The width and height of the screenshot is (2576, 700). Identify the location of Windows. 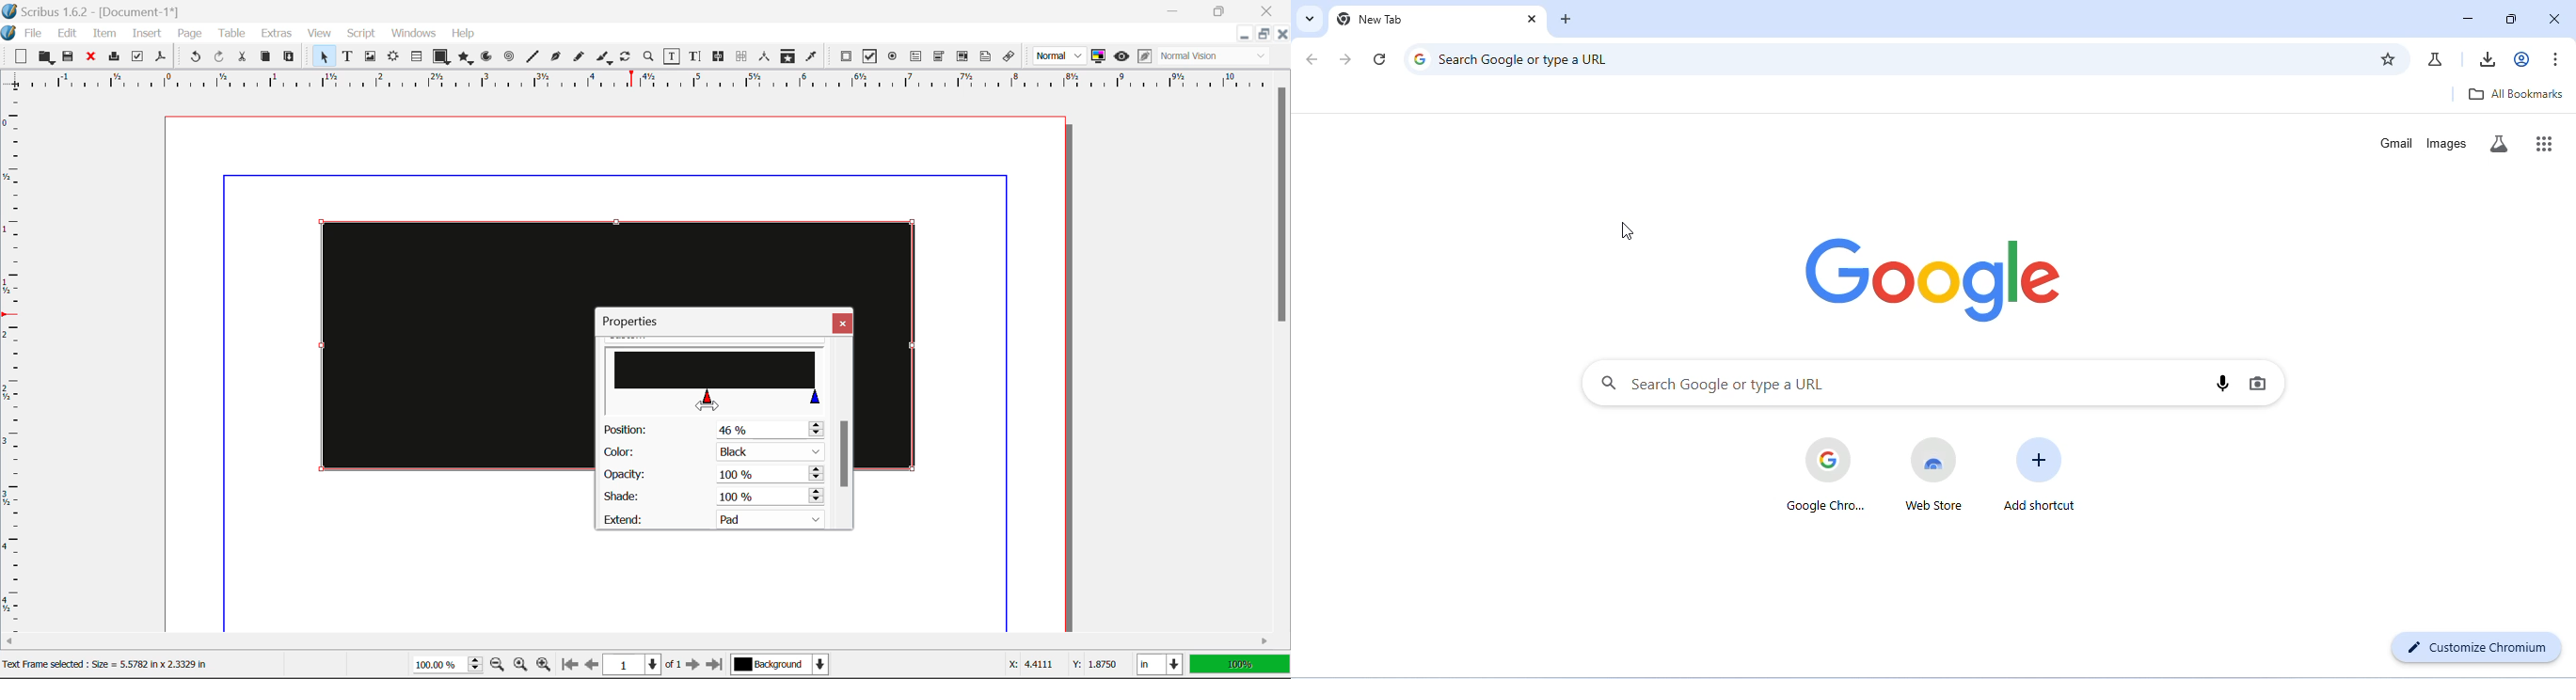
(412, 34).